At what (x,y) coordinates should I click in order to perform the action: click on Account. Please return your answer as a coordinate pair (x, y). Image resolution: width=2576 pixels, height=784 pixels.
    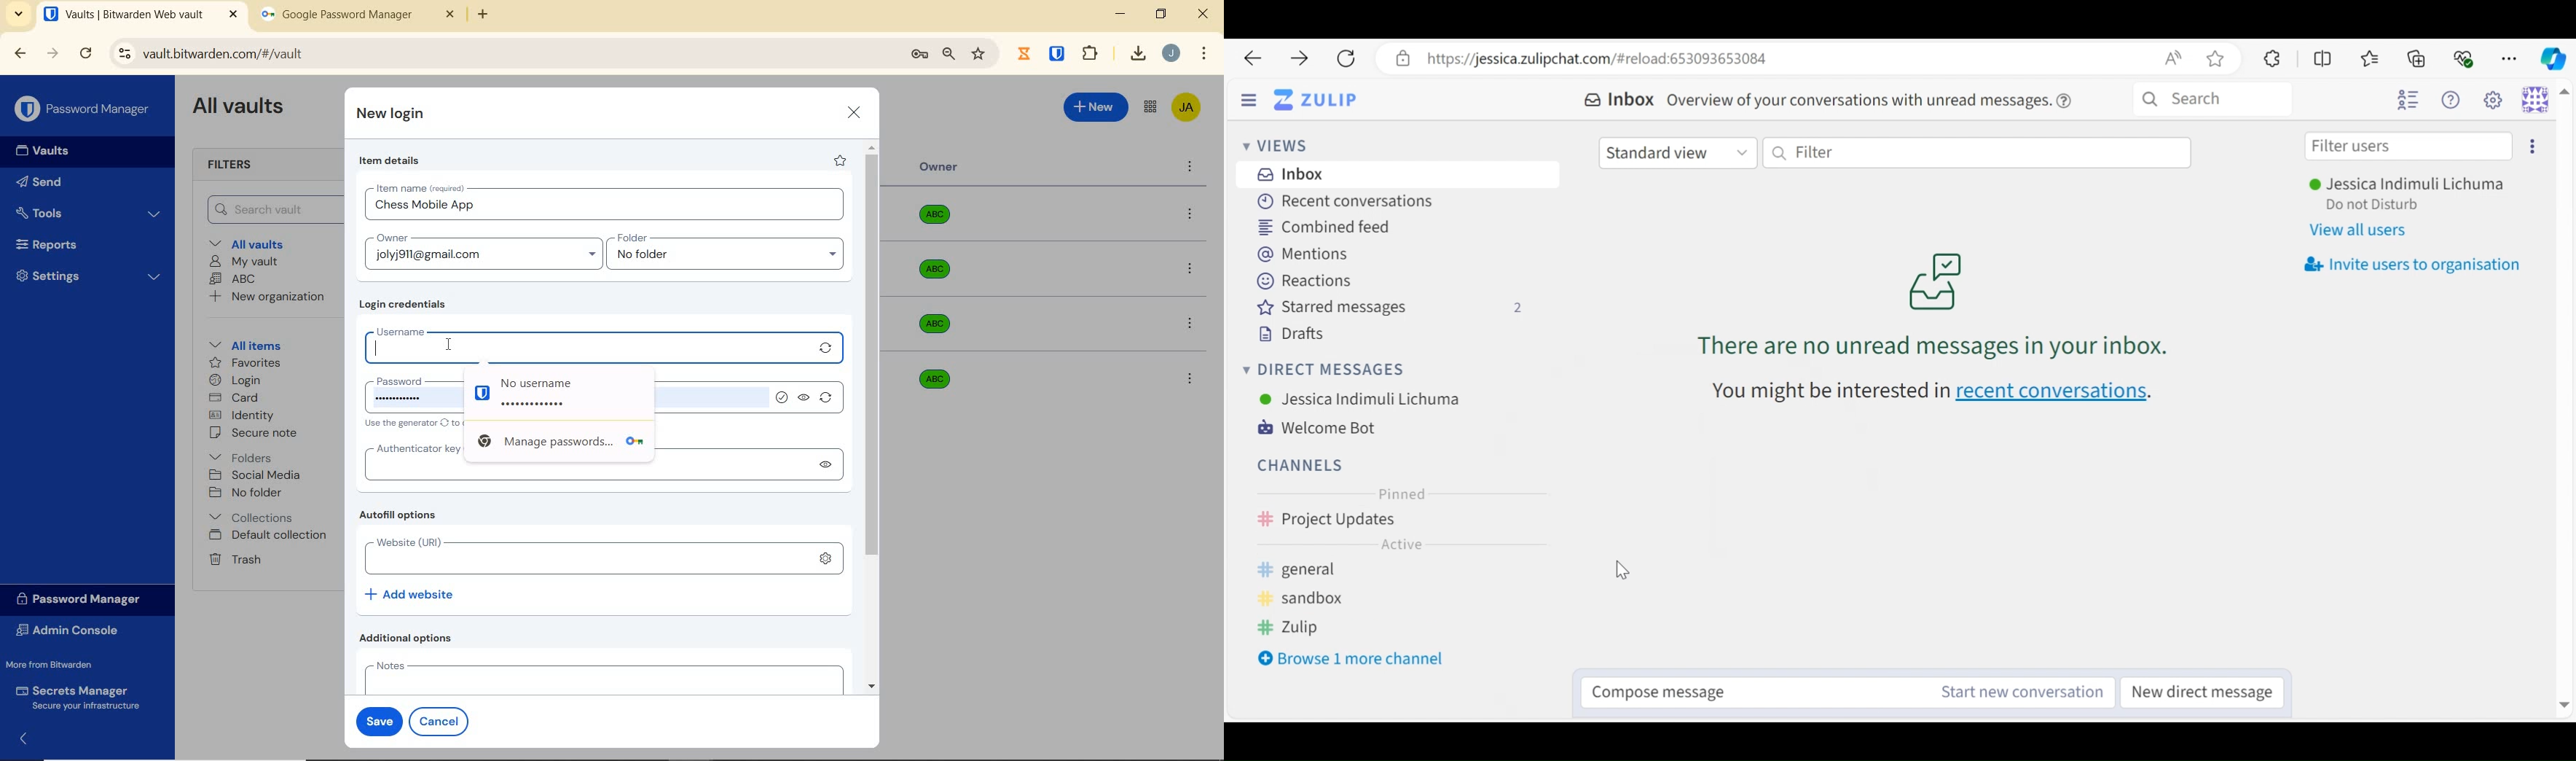
    Looking at the image, I should click on (1171, 53).